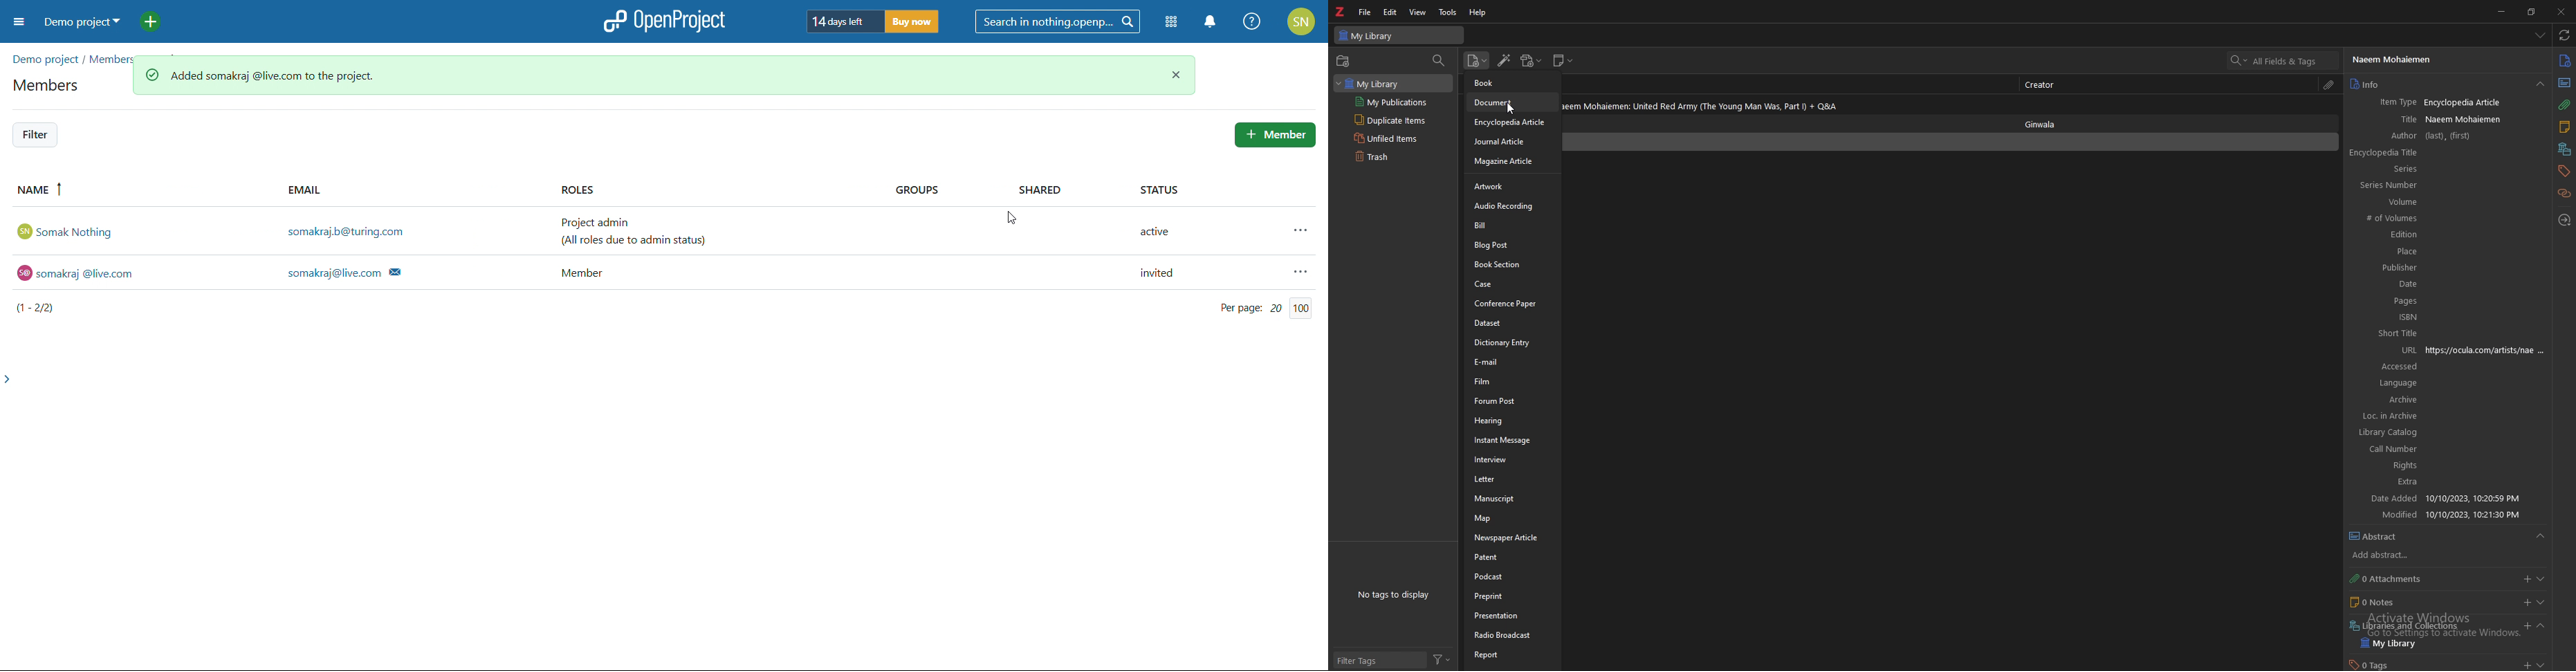  What do you see at coordinates (2444, 59) in the screenshot?
I see `author name` at bounding box center [2444, 59].